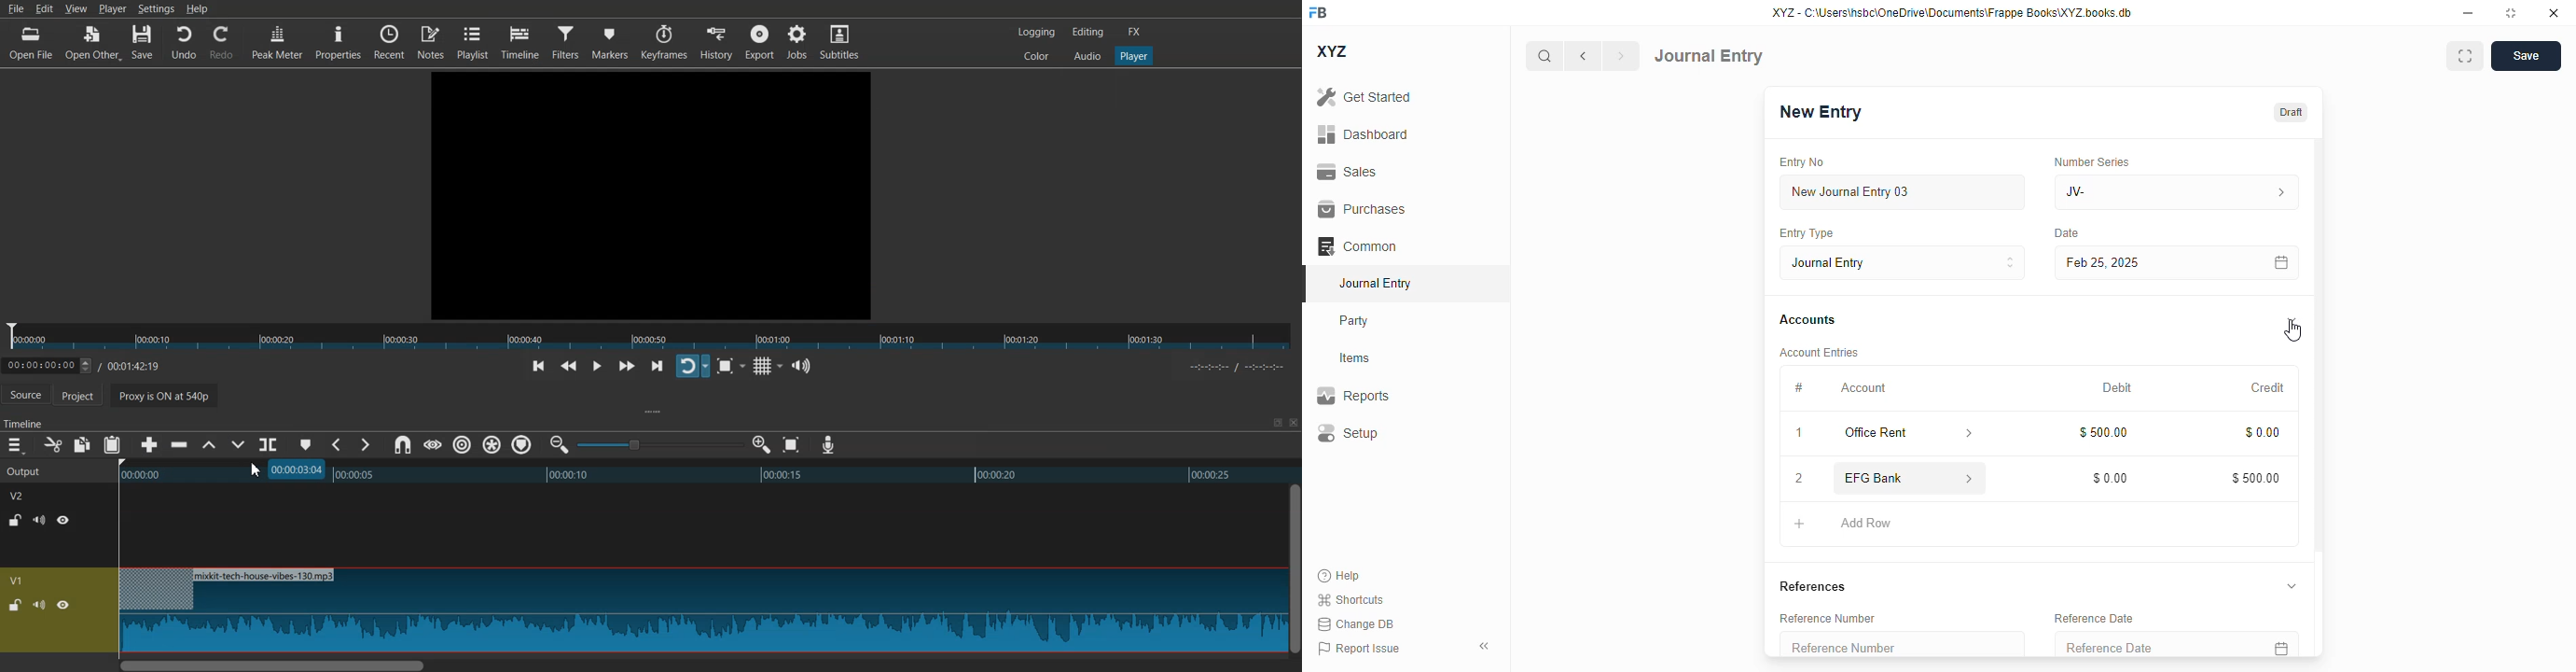 The height and width of the screenshot is (672, 2576). I want to click on XYZ, so click(1333, 51).